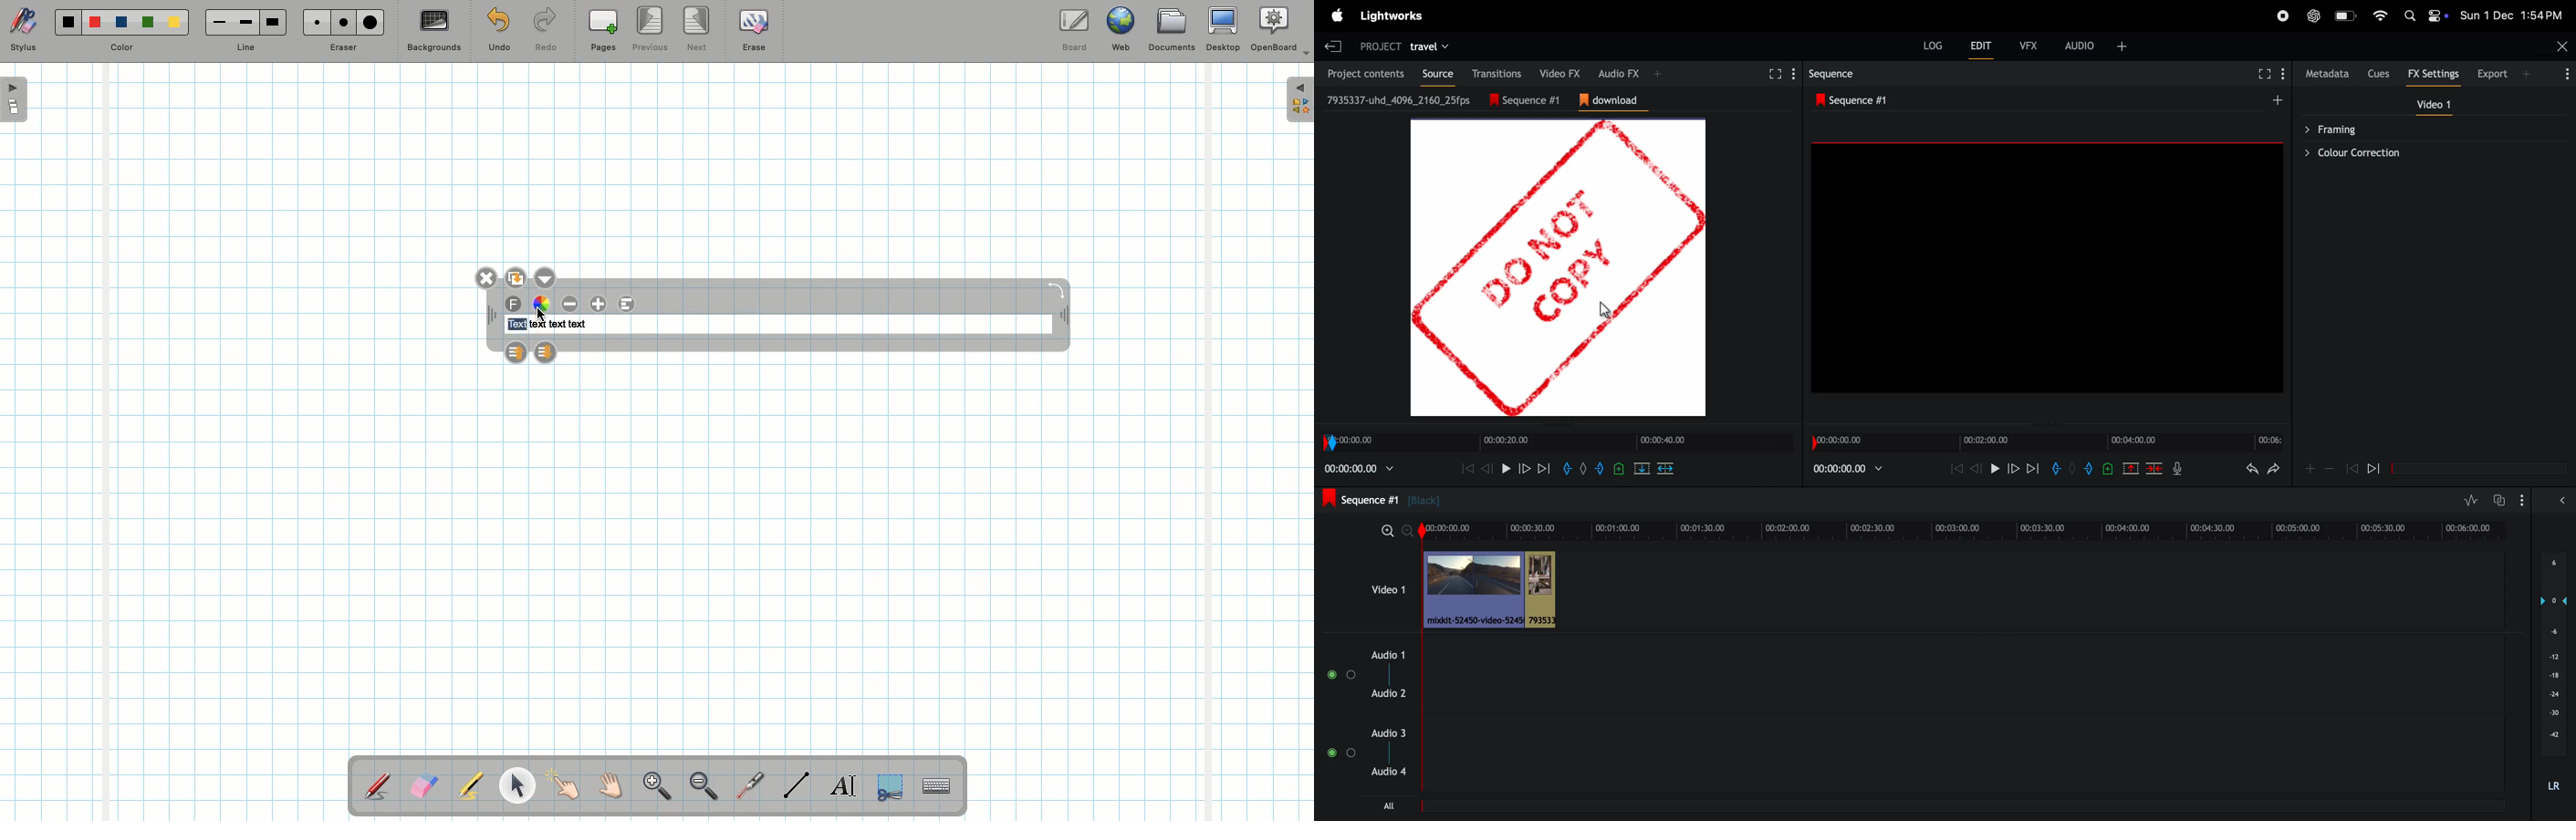 Image resolution: width=2576 pixels, height=840 pixels. Describe the element at coordinates (1968, 531) in the screenshot. I see `timef frame` at that location.